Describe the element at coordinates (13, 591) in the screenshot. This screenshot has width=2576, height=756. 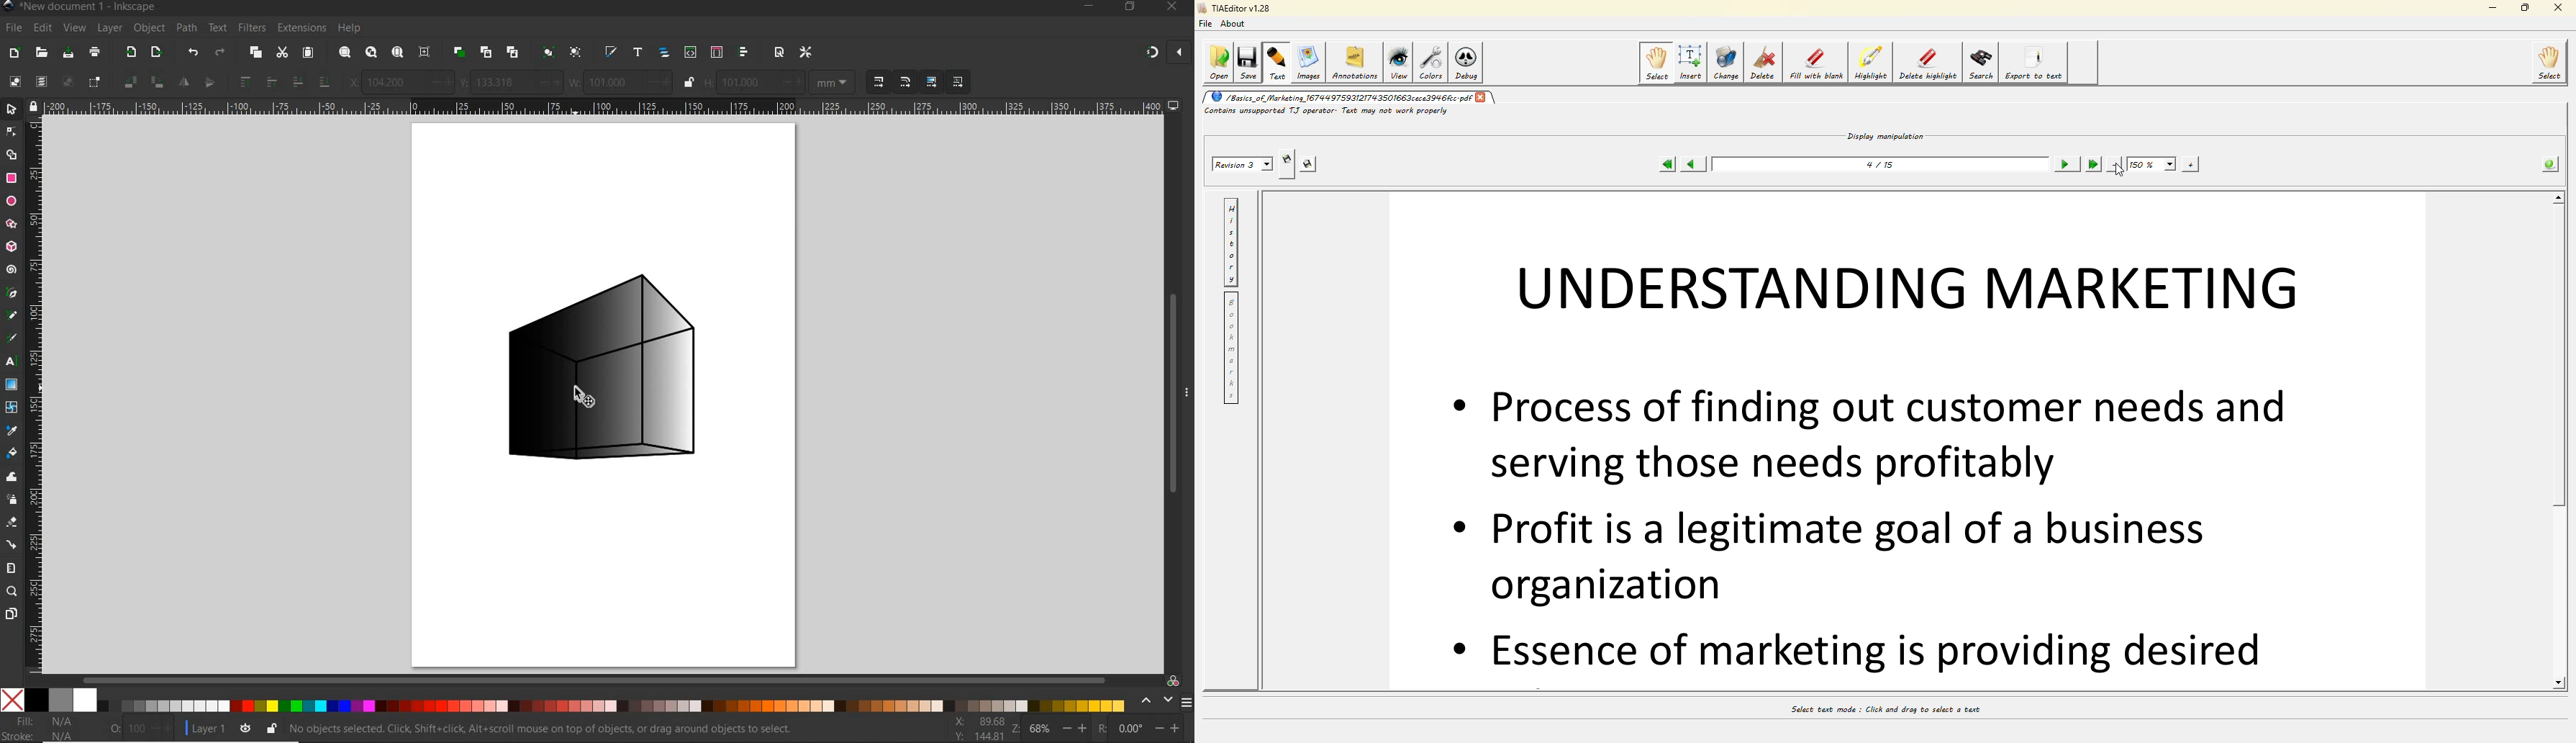
I see `ZOOM TOOL` at that location.